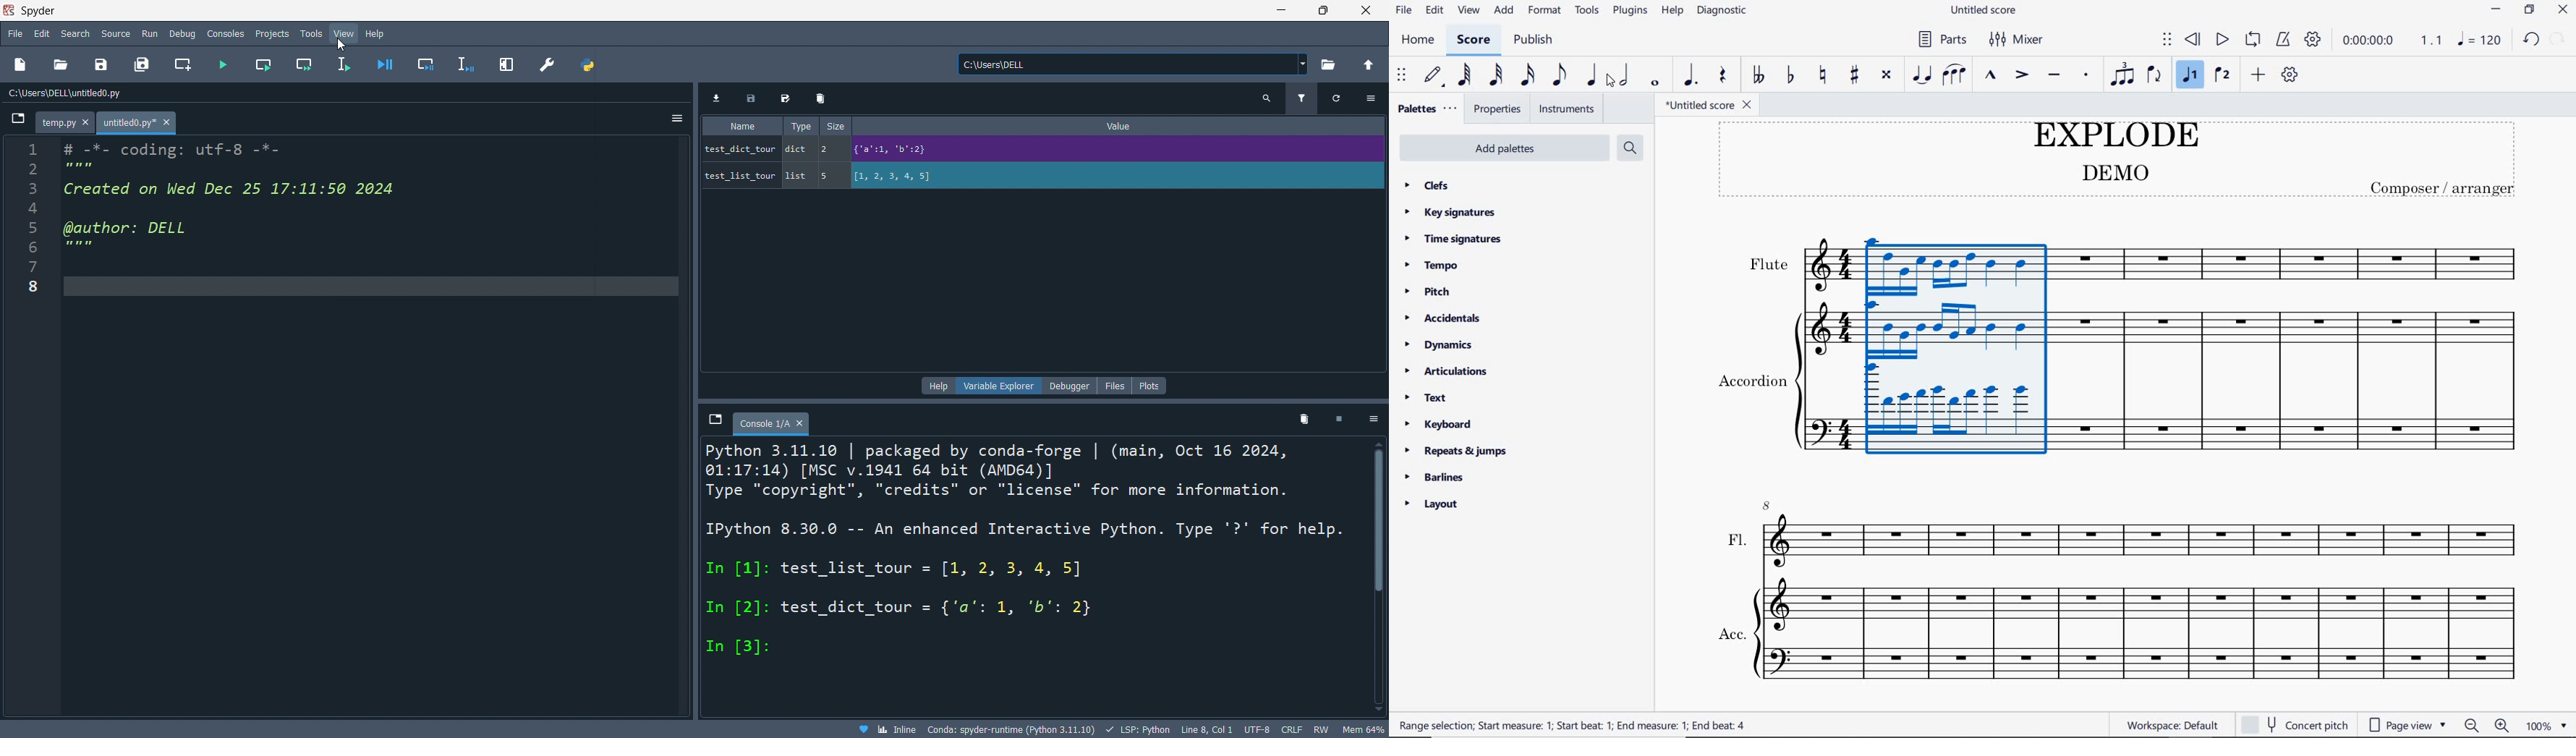  I want to click on interpreter, so click(1013, 729).